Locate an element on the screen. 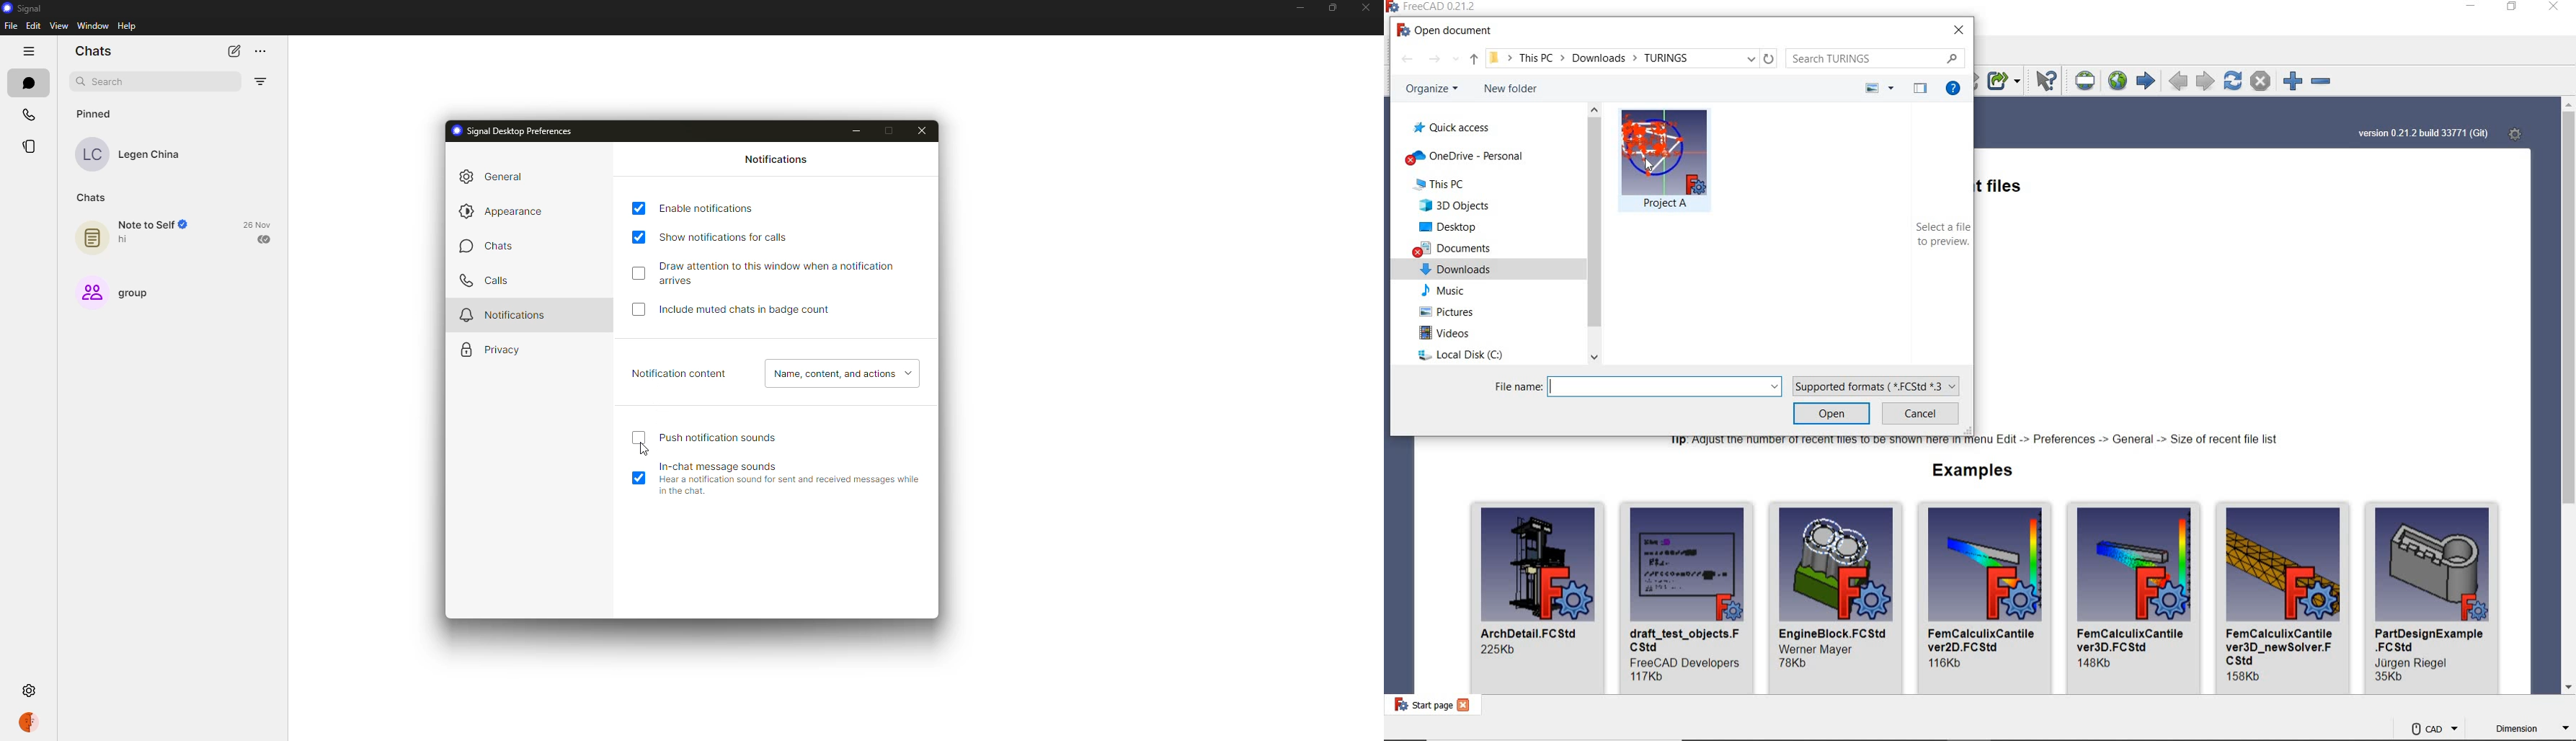 The image size is (2576, 756). group is located at coordinates (118, 292).